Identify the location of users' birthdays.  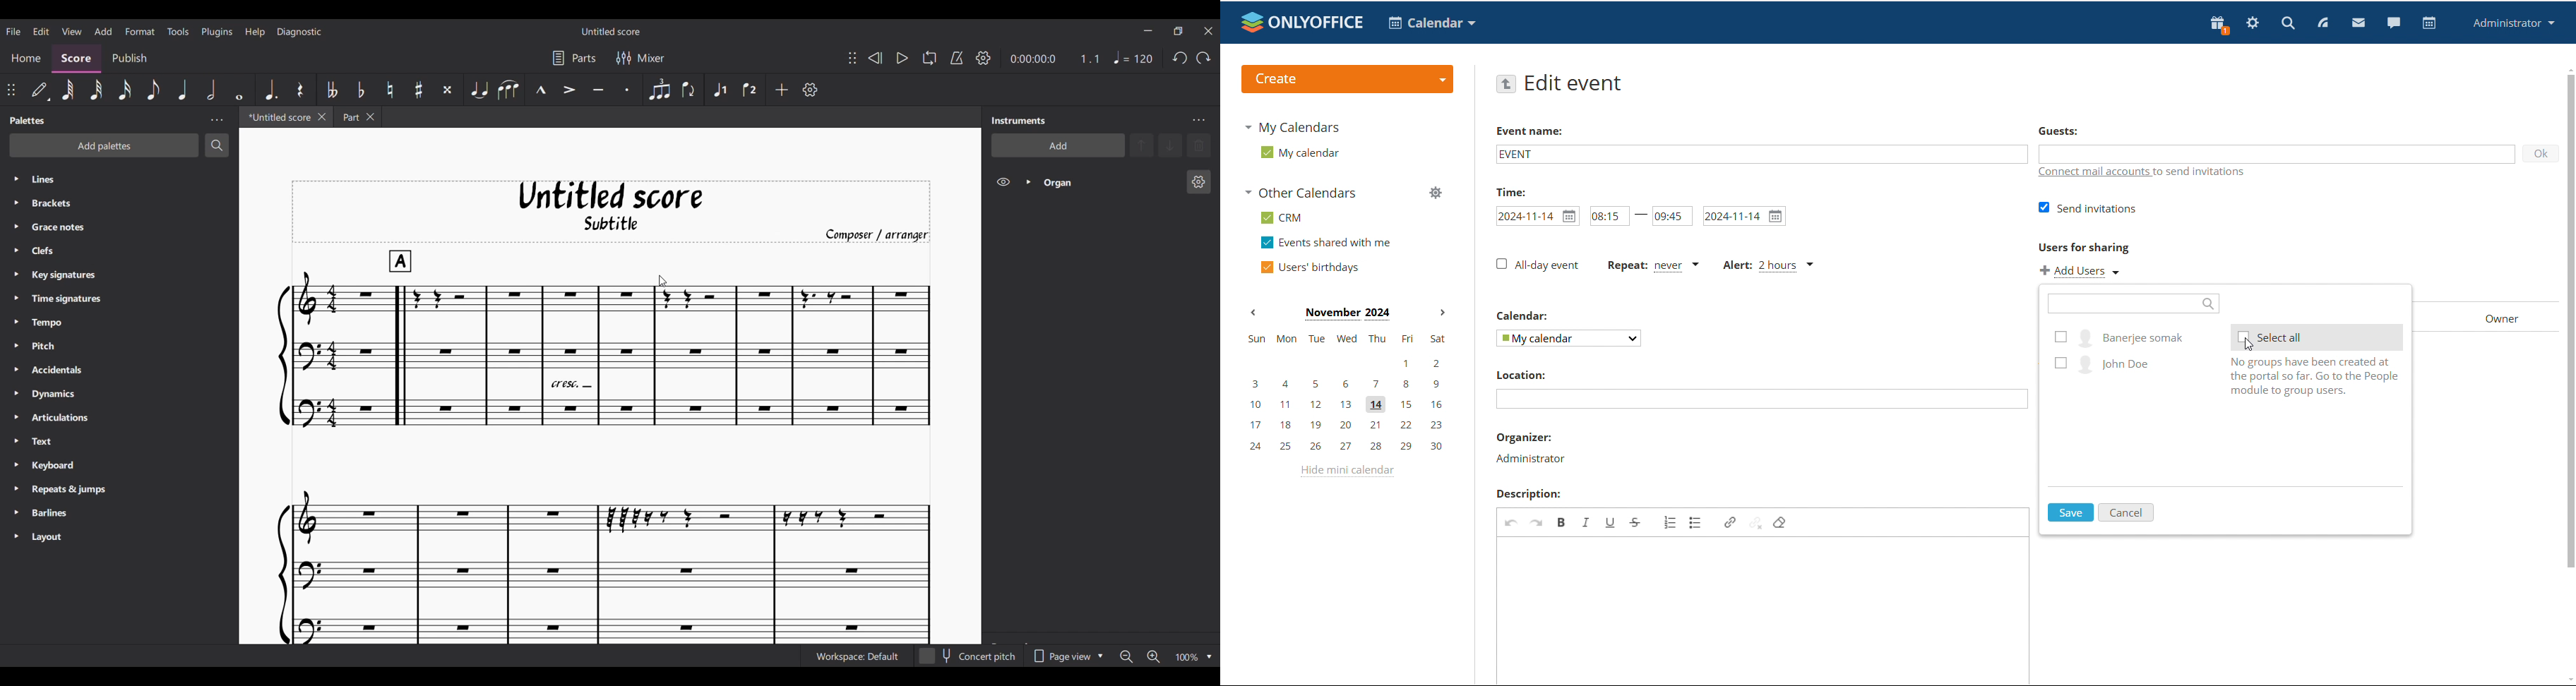
(1311, 267).